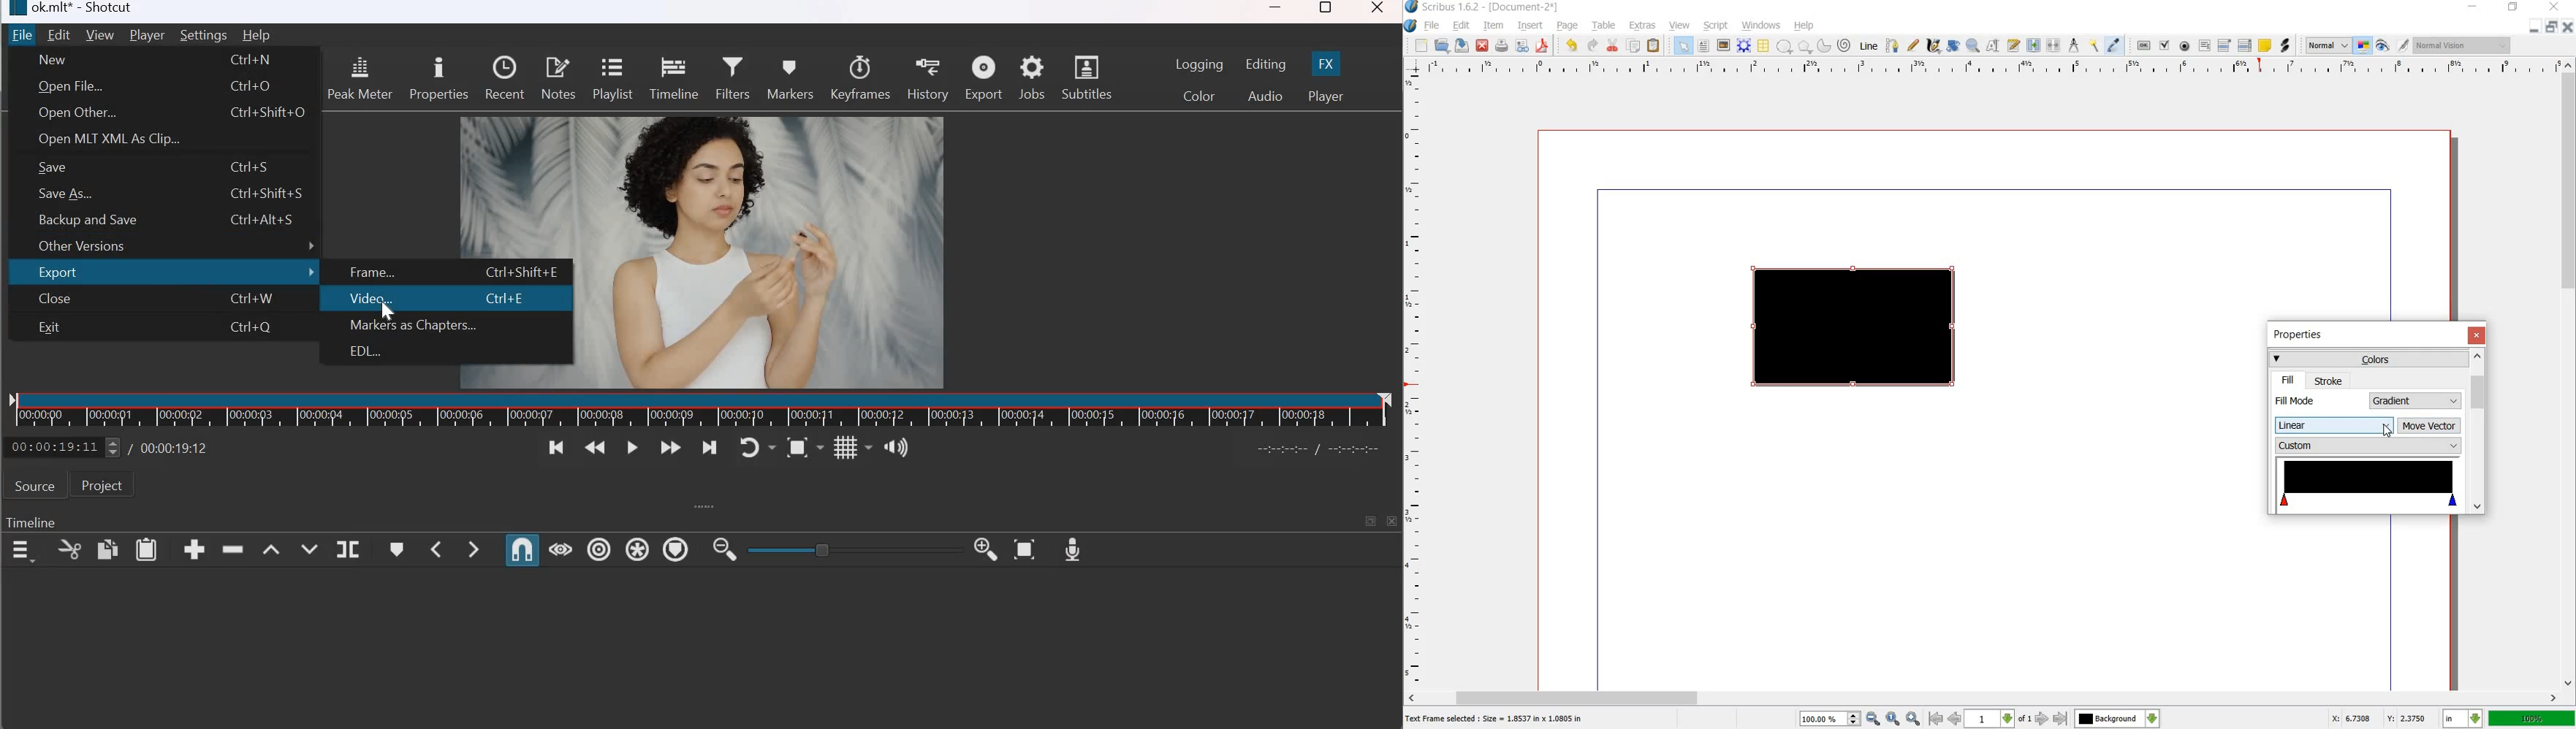  What do you see at coordinates (1823, 45) in the screenshot?
I see `arc` at bounding box center [1823, 45].